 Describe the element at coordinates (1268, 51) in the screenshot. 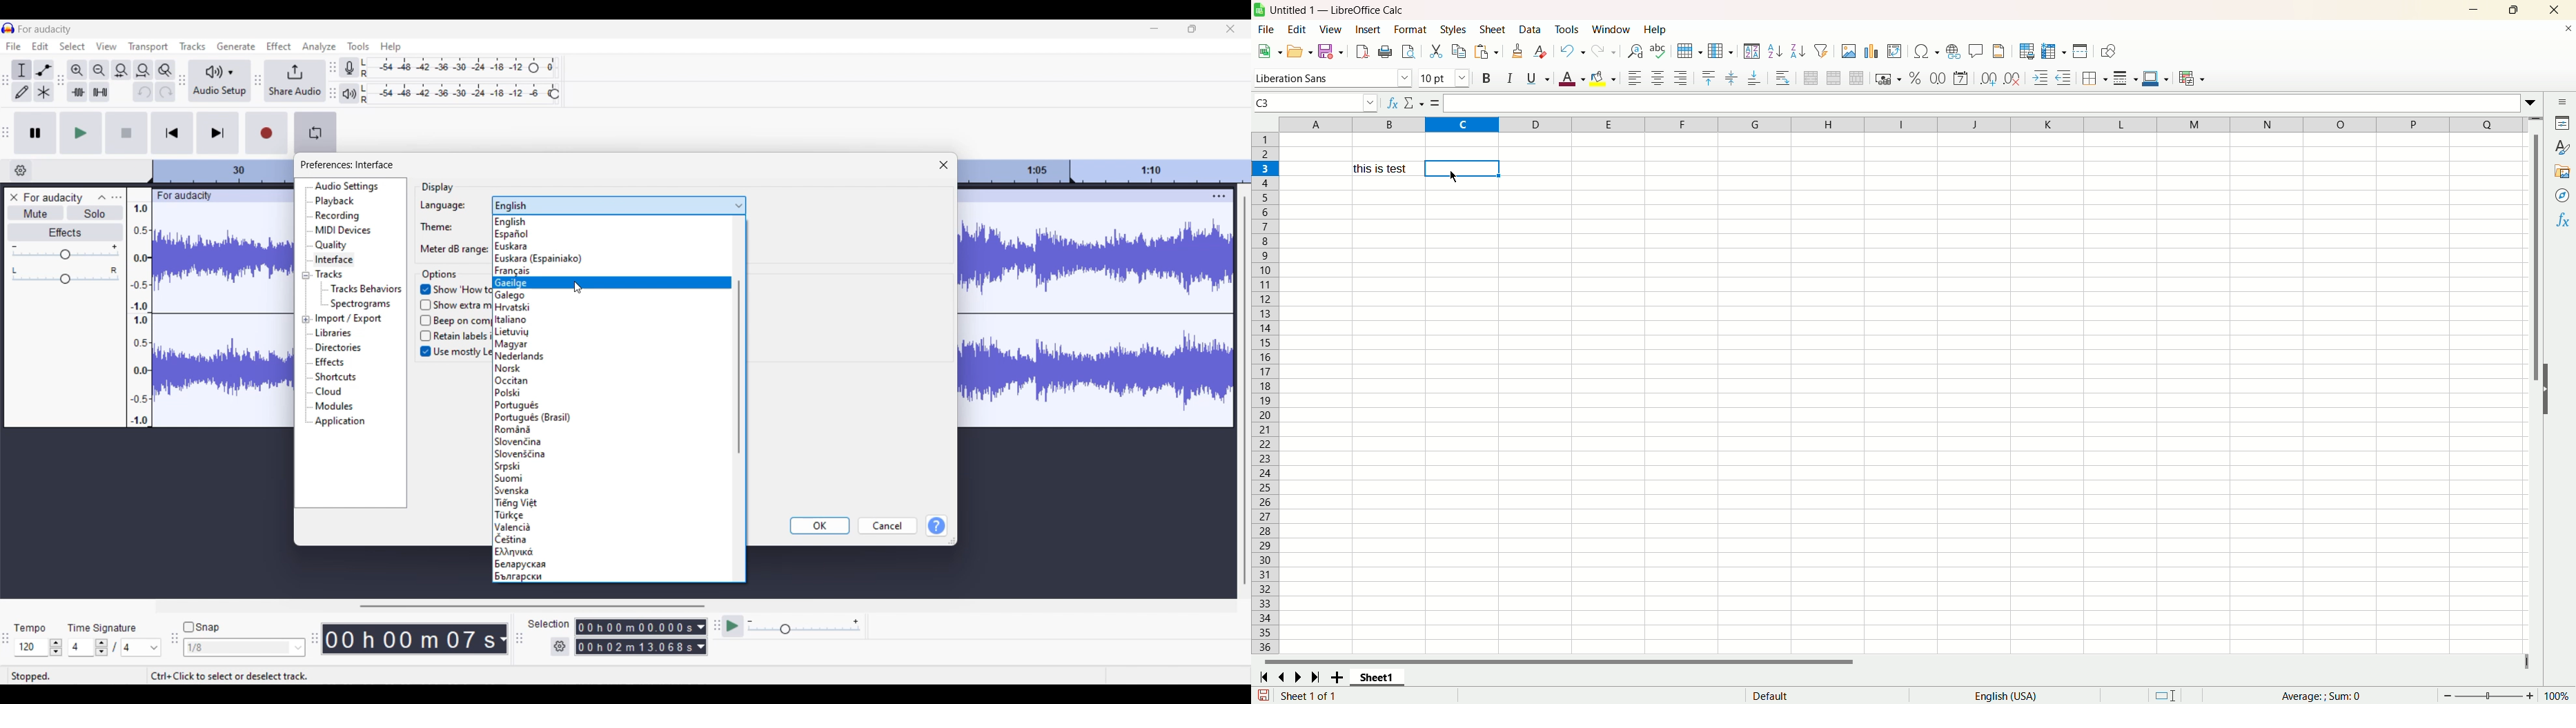

I see `new` at that location.